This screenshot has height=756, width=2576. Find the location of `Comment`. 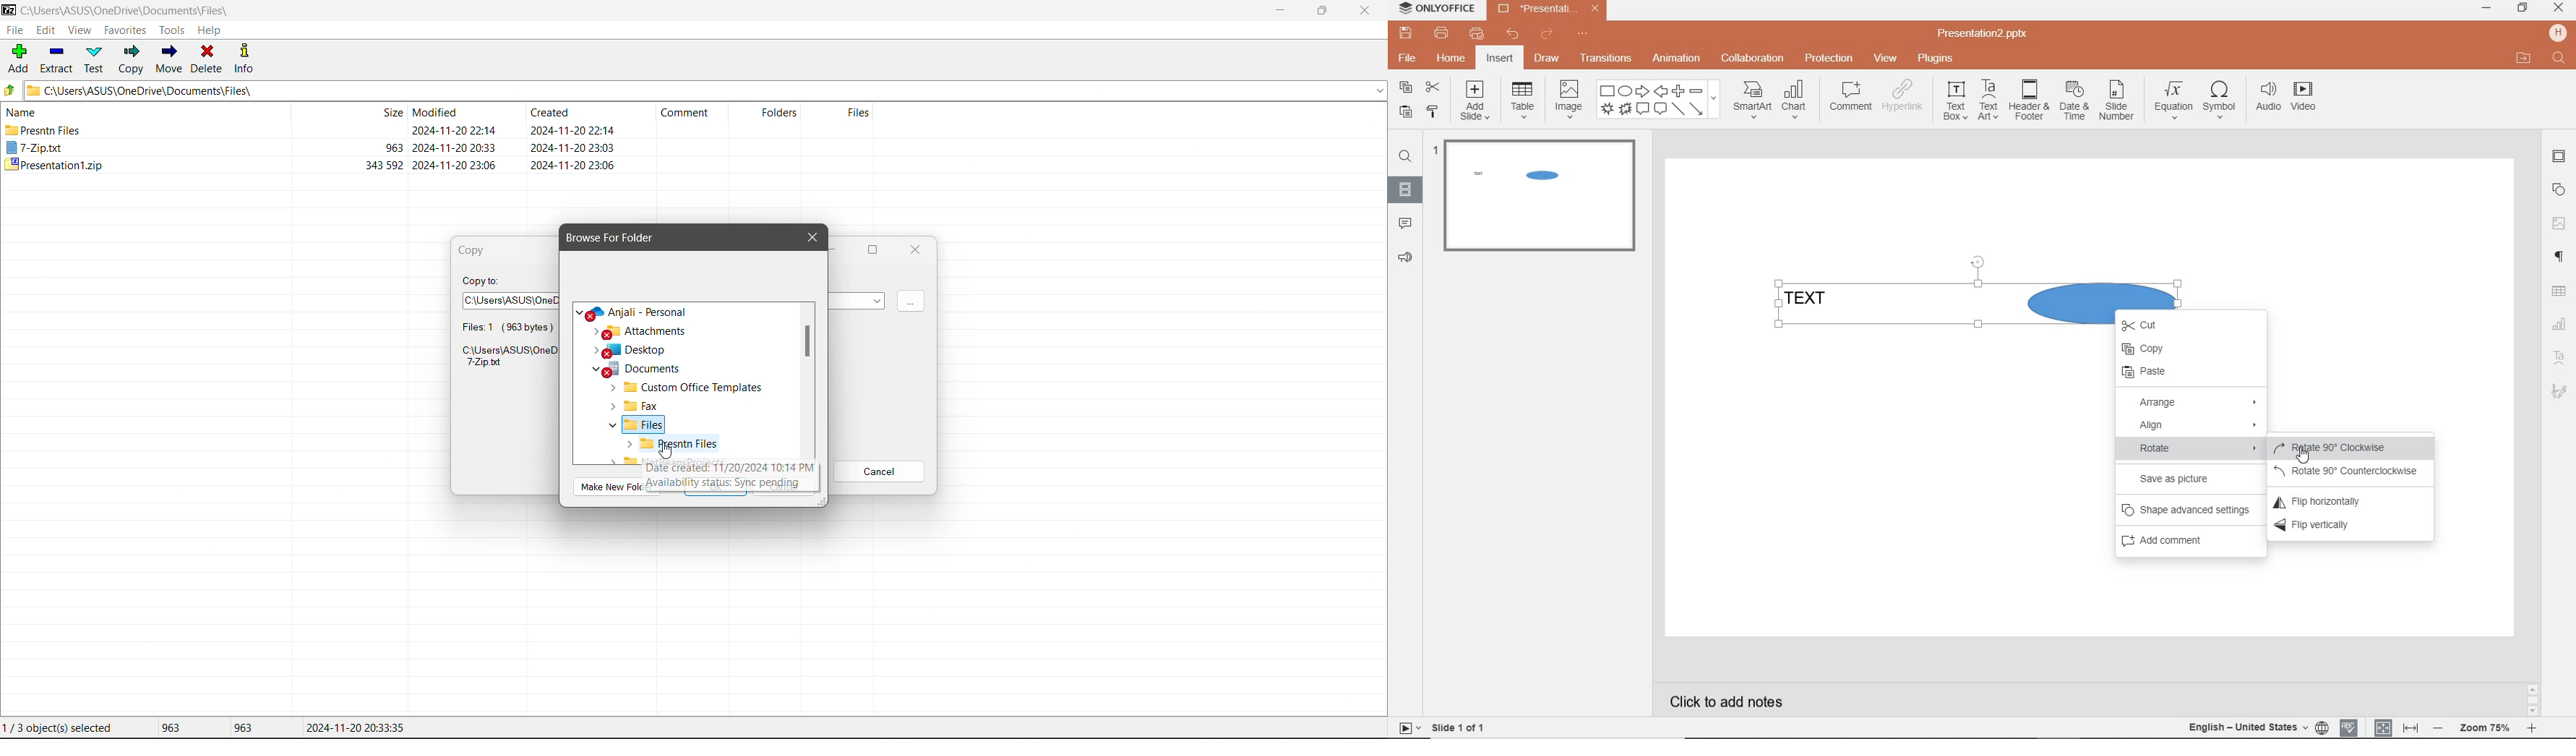

Comment is located at coordinates (691, 116).